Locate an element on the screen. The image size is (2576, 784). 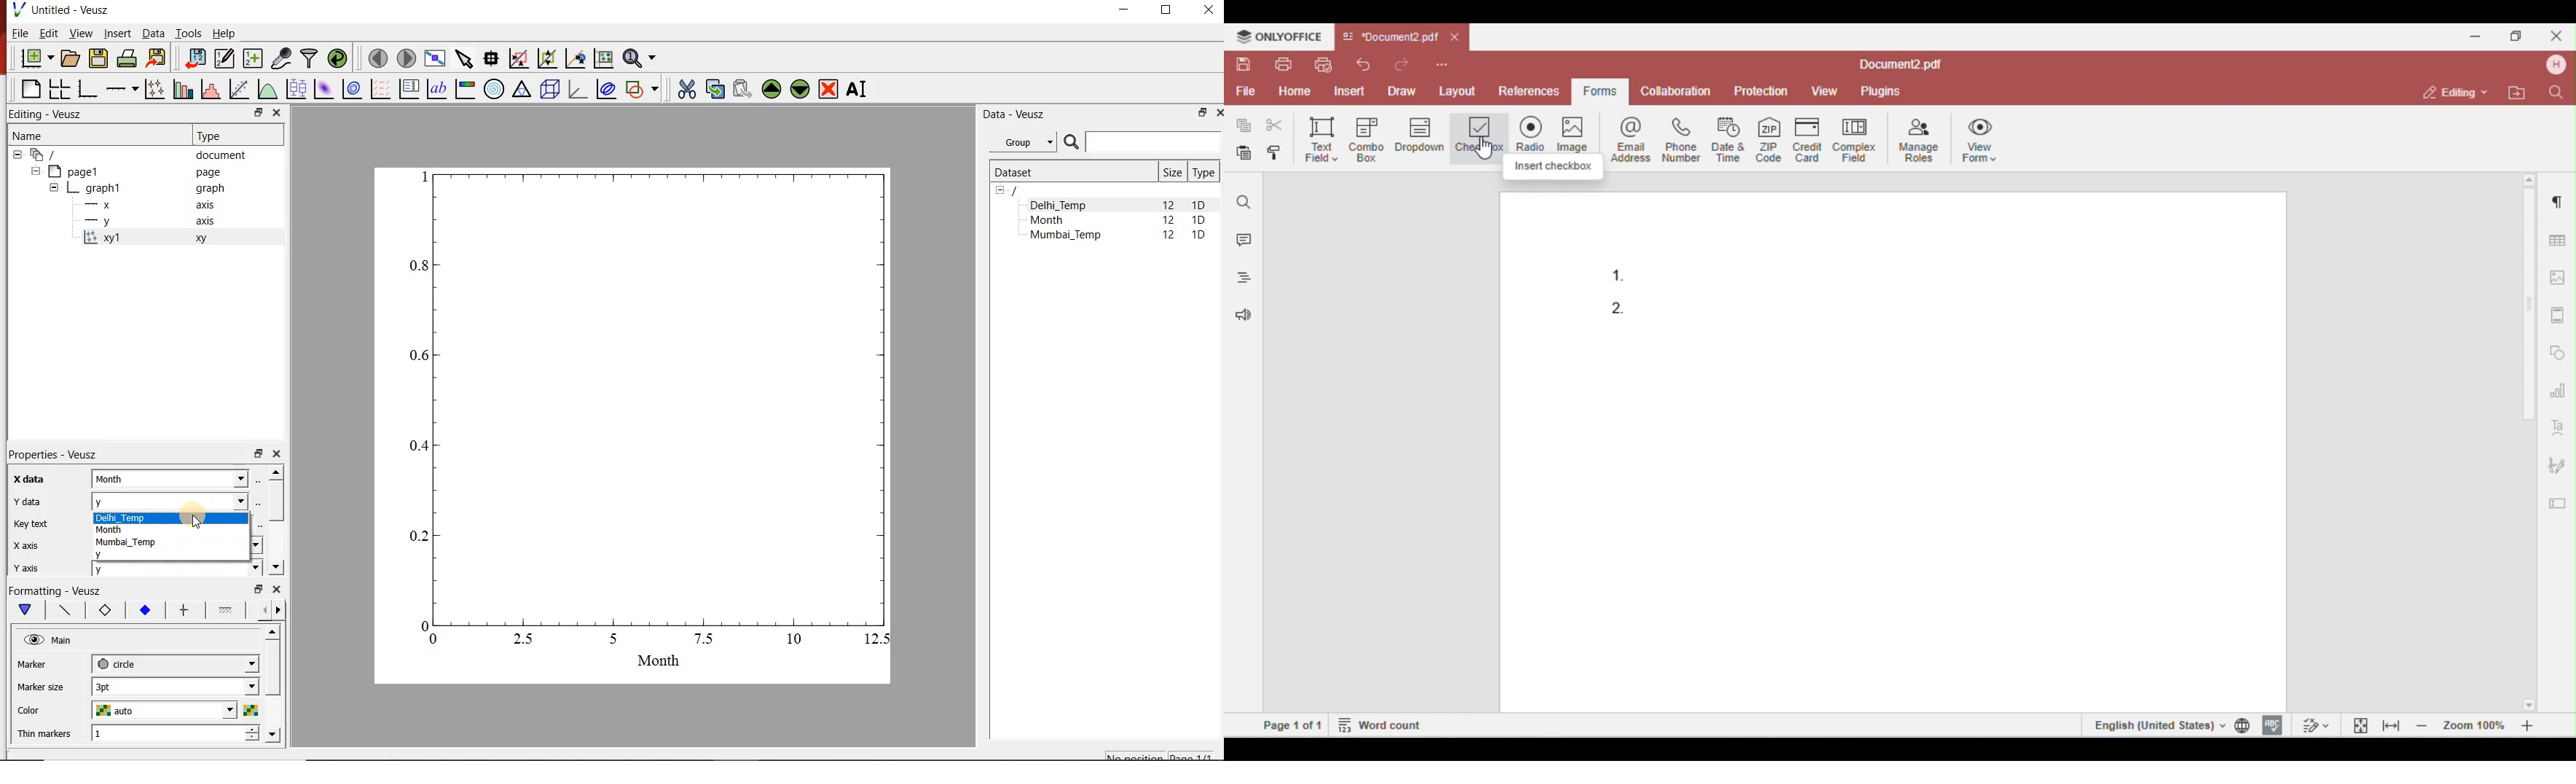
Axis line is located at coordinates (63, 610).